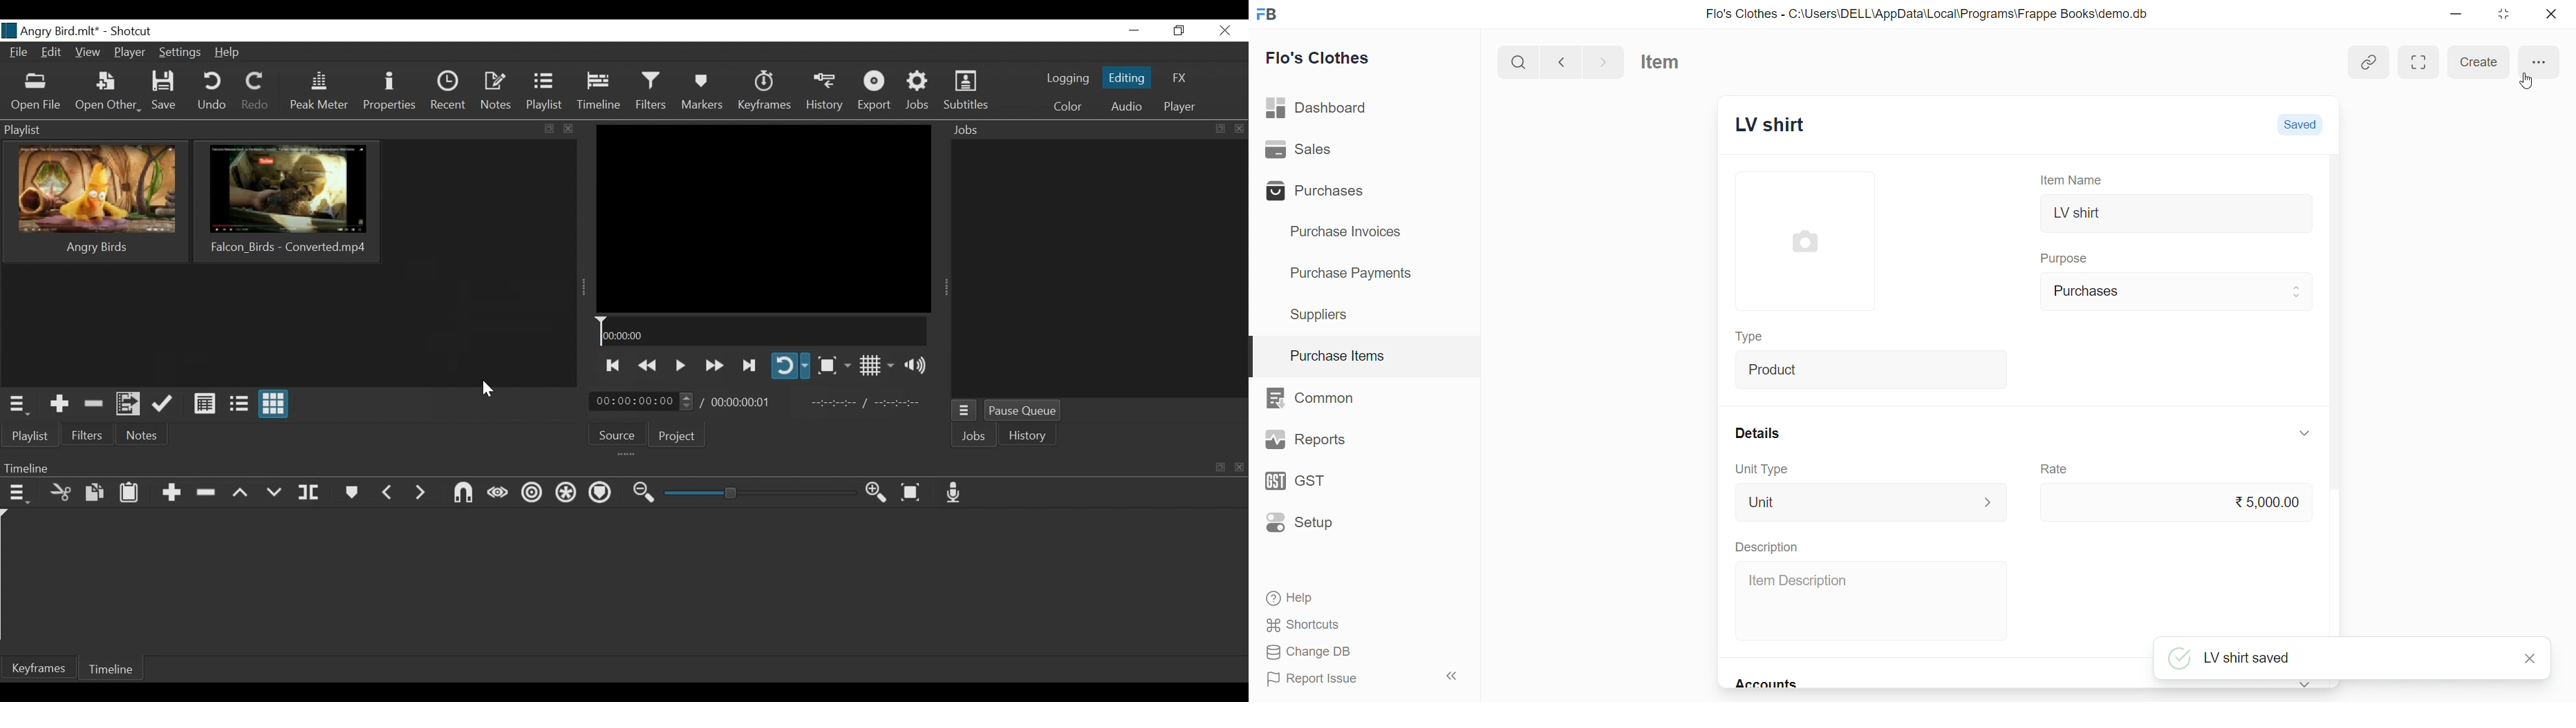  Describe the element at coordinates (1605, 61) in the screenshot. I see `navigate forward` at that location.